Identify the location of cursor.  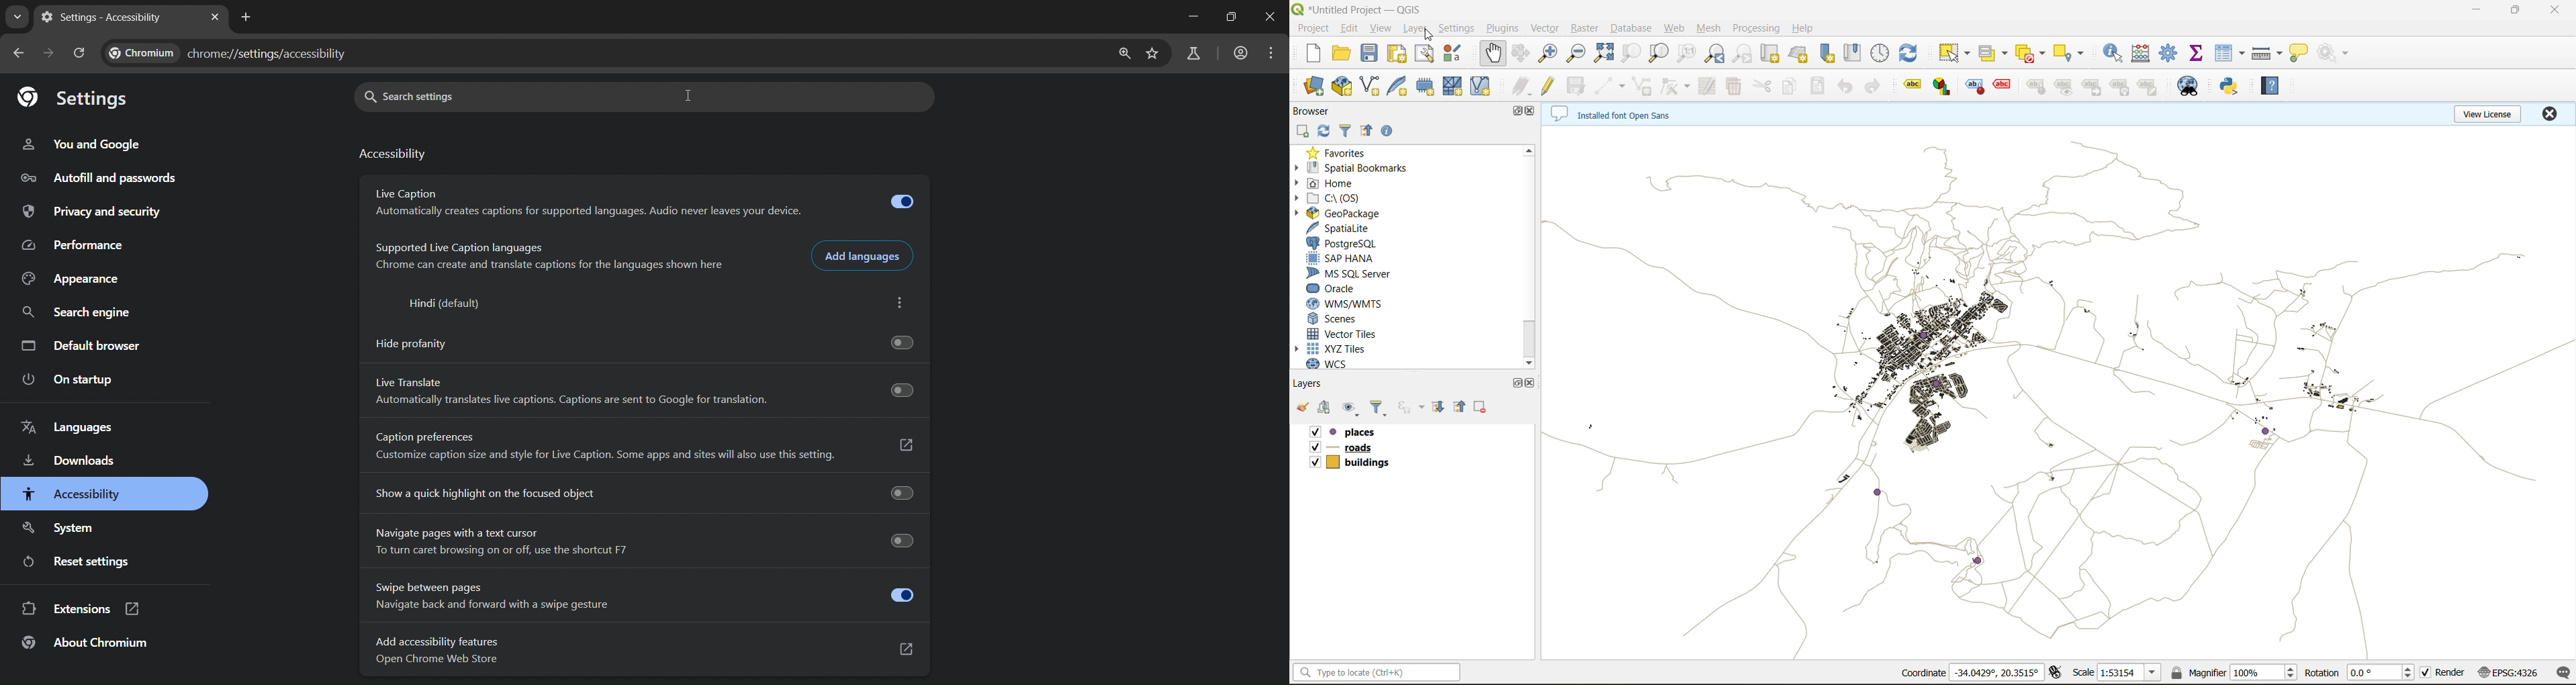
(1429, 38).